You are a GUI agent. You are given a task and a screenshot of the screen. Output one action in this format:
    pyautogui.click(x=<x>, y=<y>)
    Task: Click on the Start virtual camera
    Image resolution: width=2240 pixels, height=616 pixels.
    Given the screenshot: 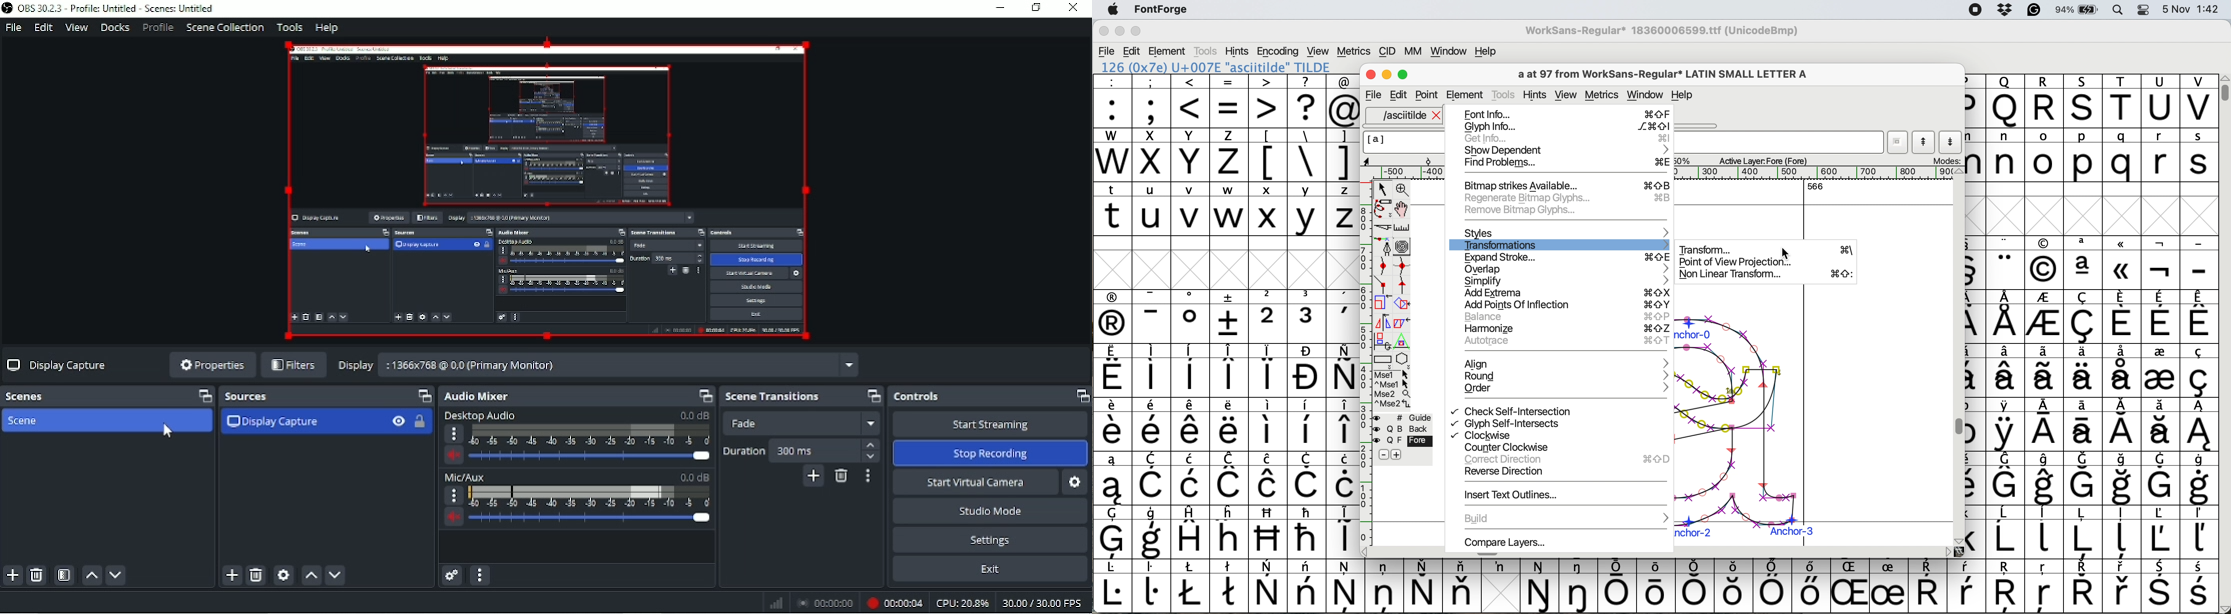 What is the action you would take?
    pyautogui.click(x=975, y=482)
    